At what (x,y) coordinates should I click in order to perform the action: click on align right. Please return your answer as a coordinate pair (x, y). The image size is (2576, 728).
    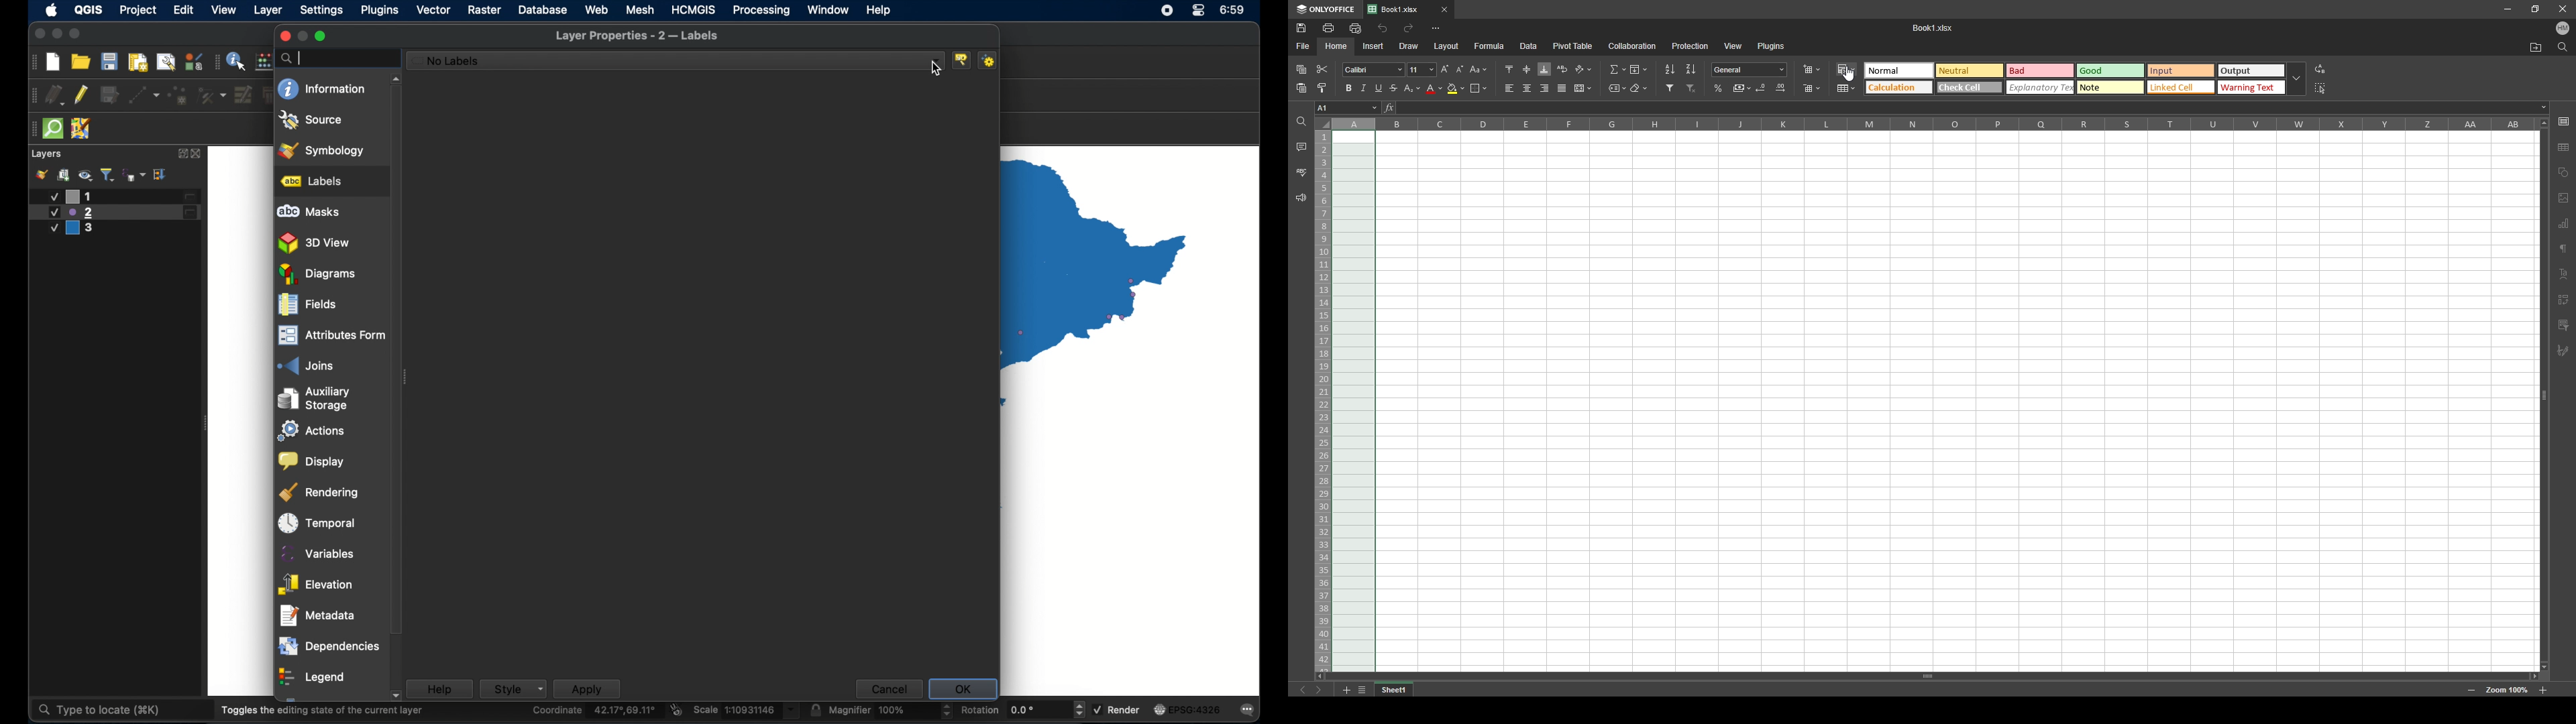
    Looking at the image, I should click on (1545, 88).